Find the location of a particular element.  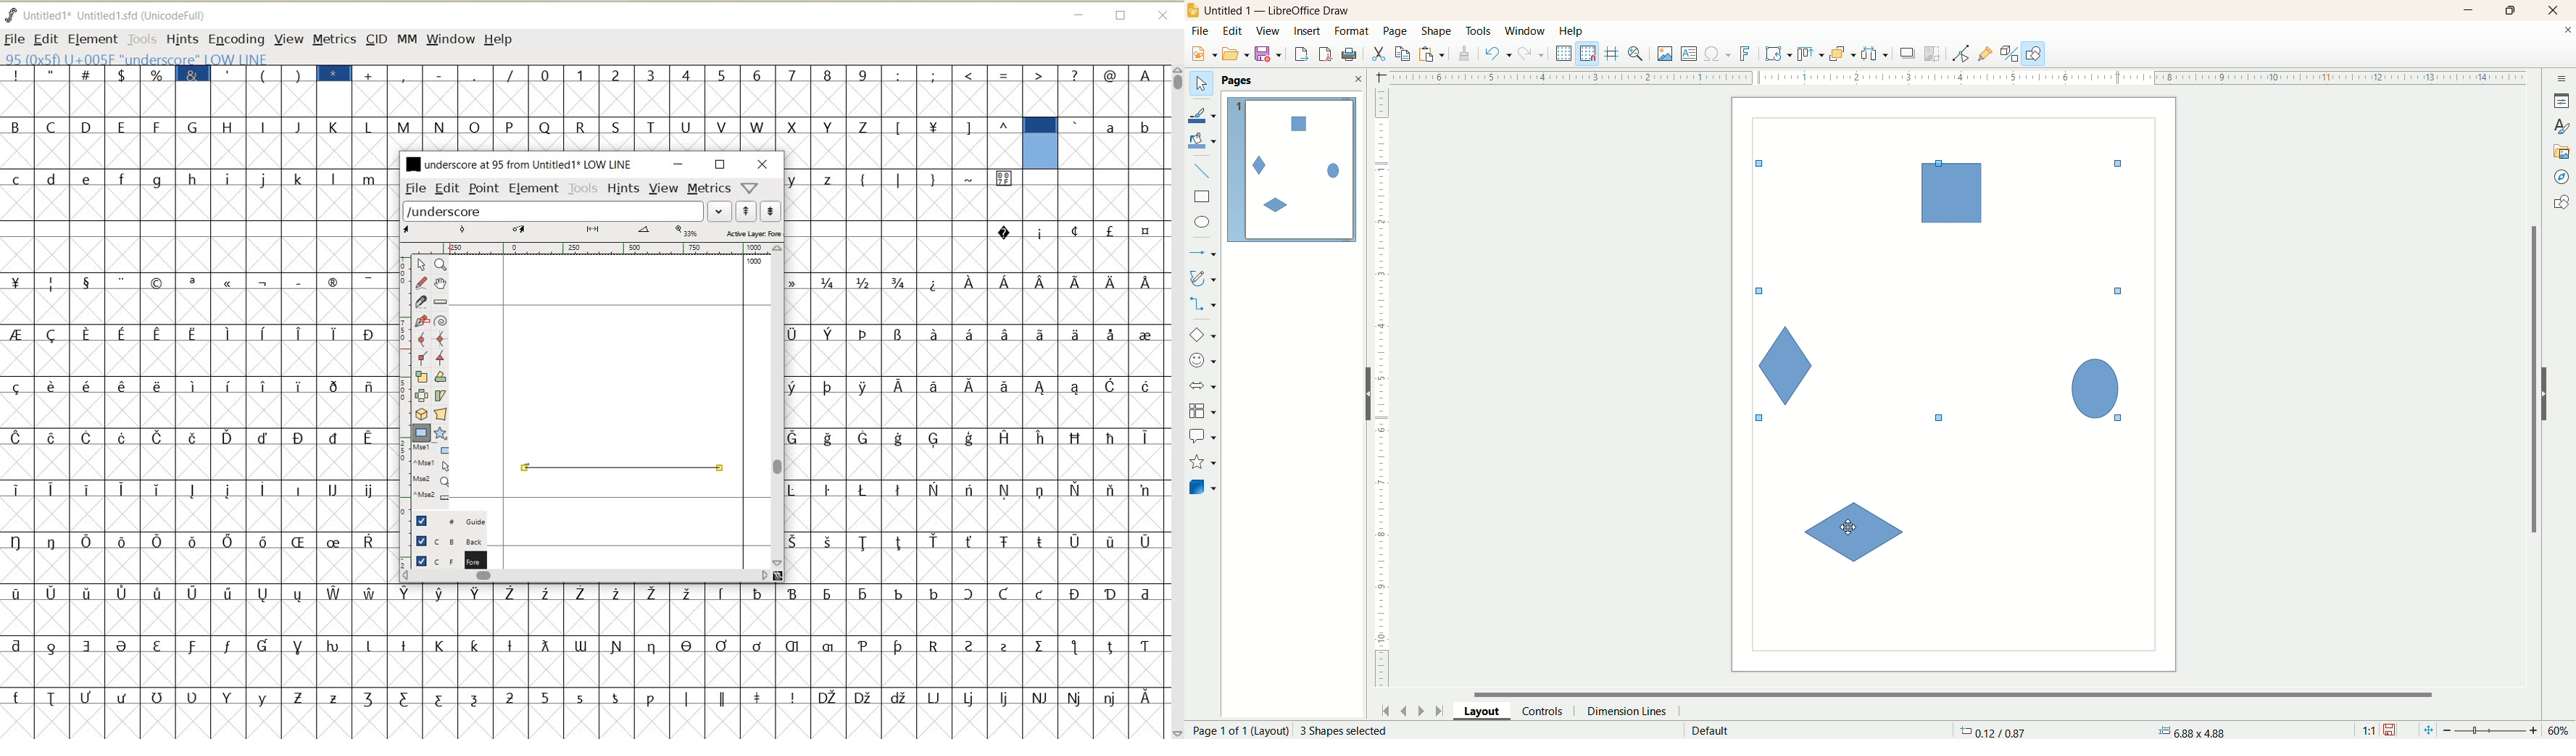

cut splines in two is located at coordinates (419, 301).